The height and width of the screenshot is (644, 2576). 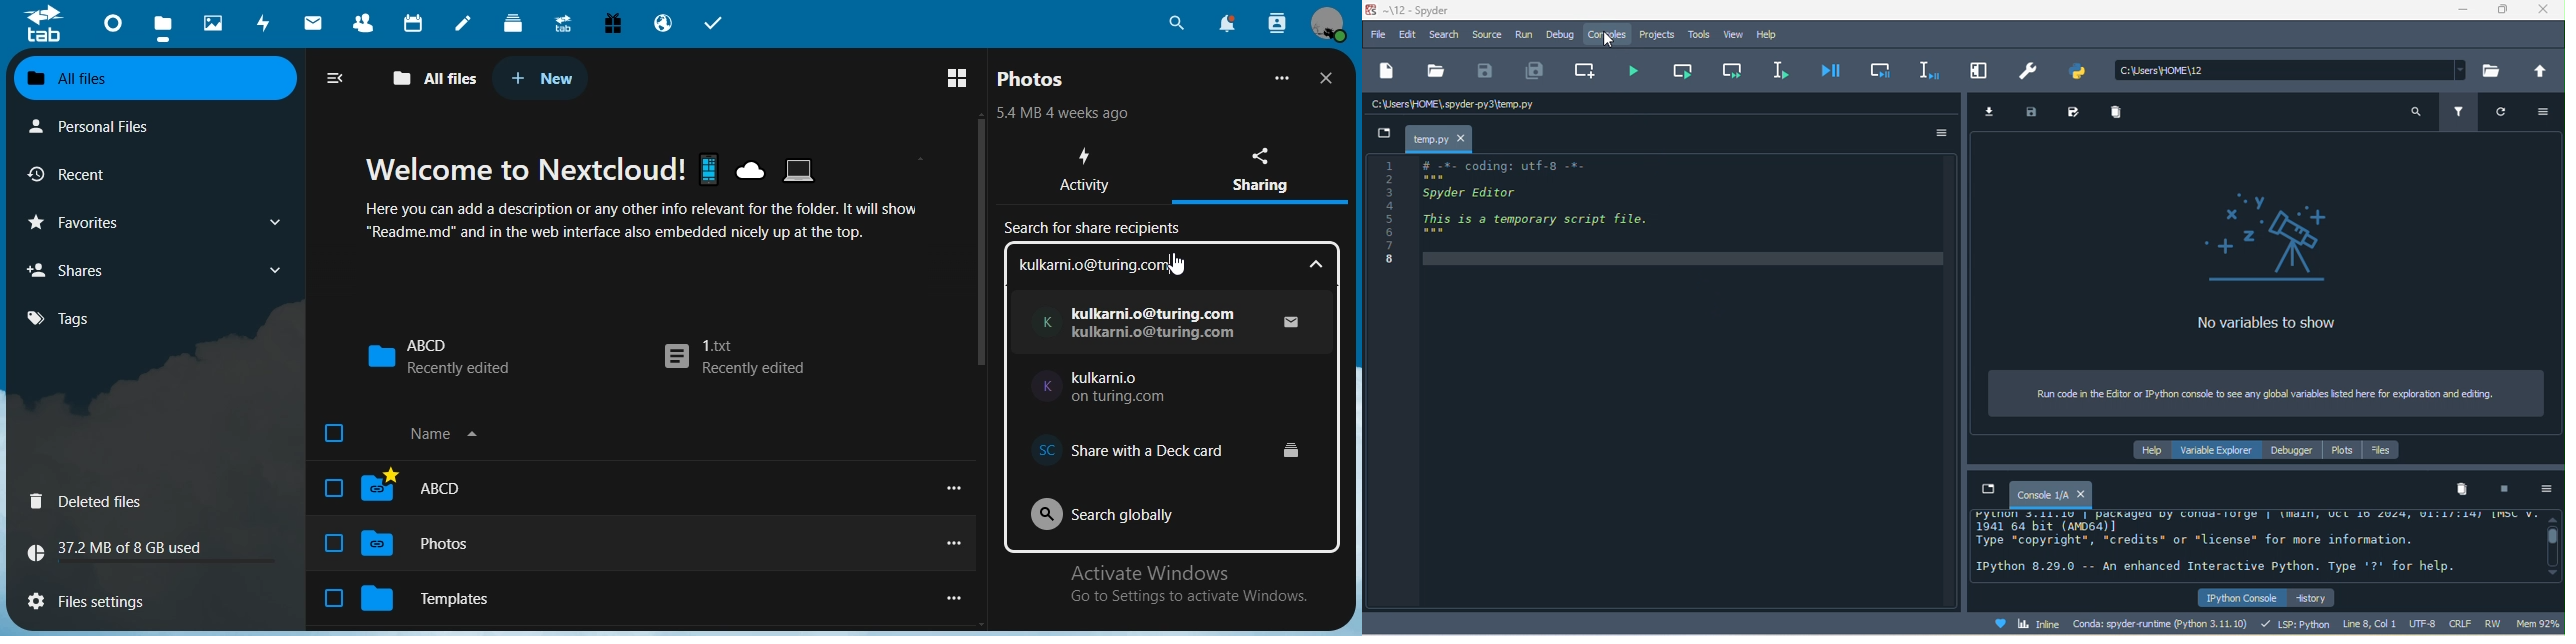 What do you see at coordinates (1328, 24) in the screenshot?
I see `view profile` at bounding box center [1328, 24].